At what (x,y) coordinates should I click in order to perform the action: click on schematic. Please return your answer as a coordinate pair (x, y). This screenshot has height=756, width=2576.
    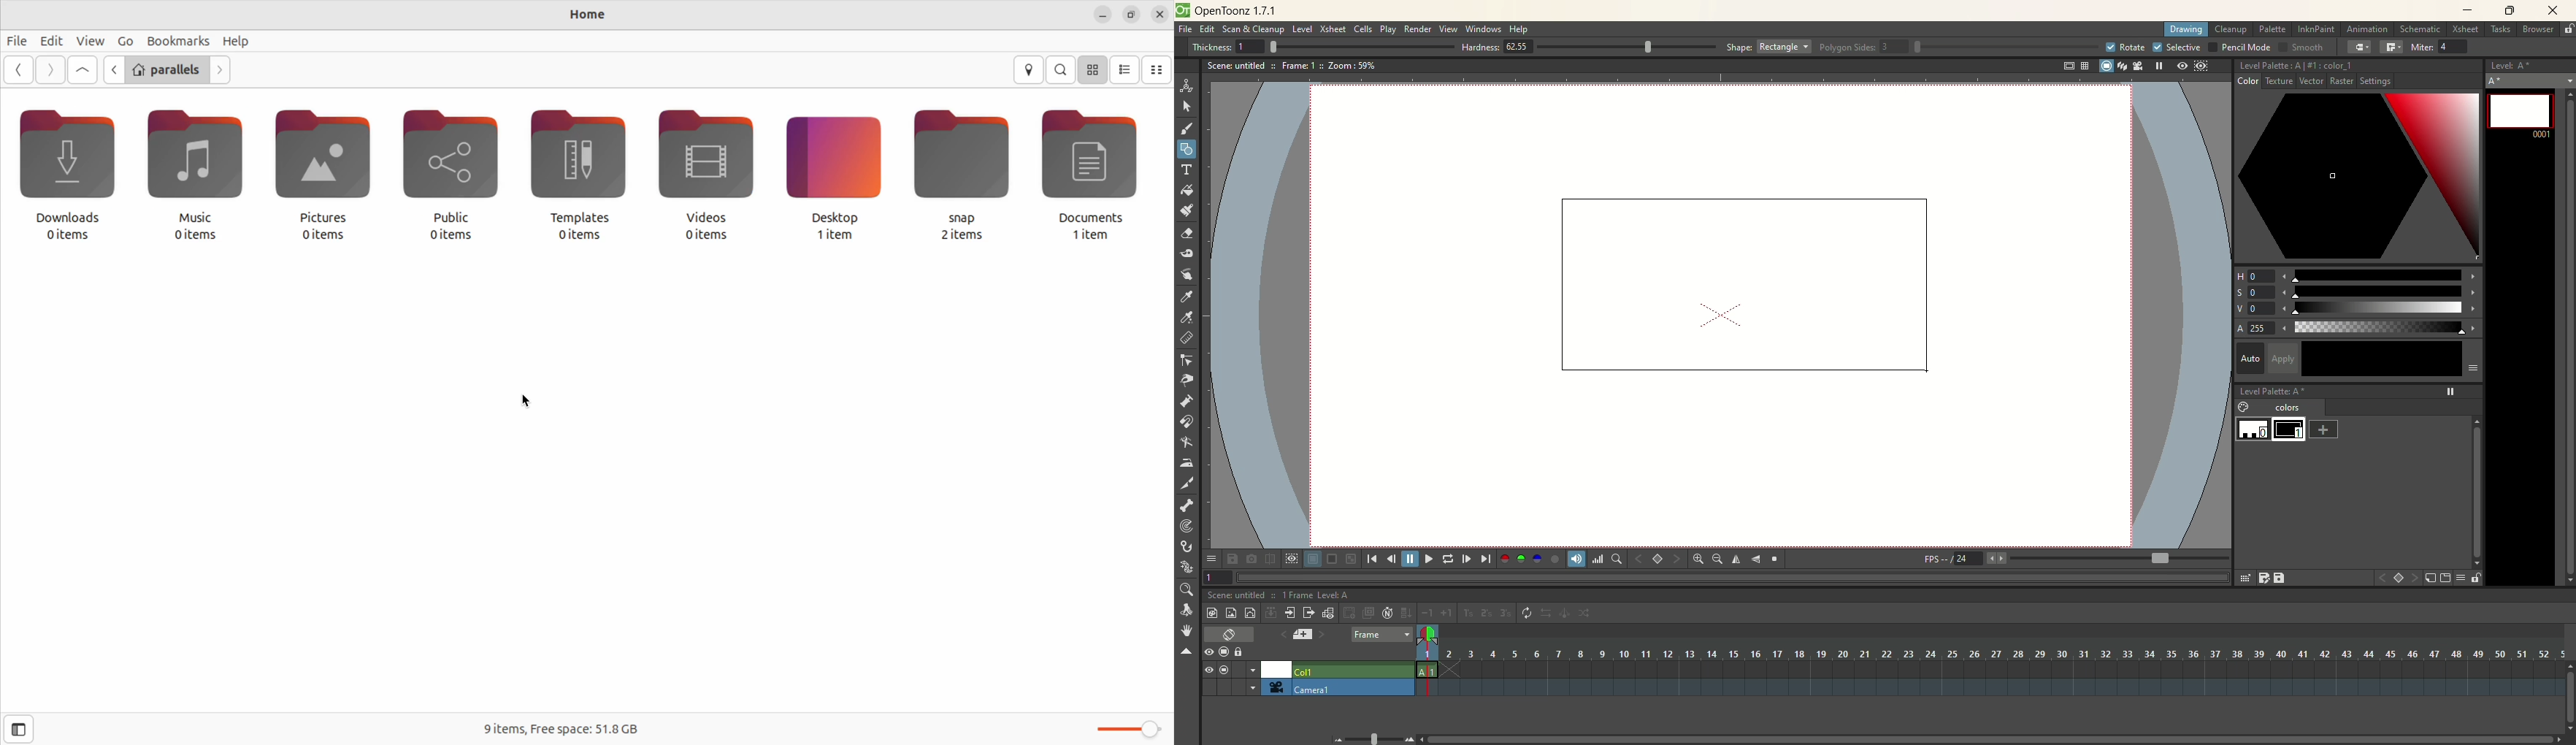
    Looking at the image, I should click on (2421, 28).